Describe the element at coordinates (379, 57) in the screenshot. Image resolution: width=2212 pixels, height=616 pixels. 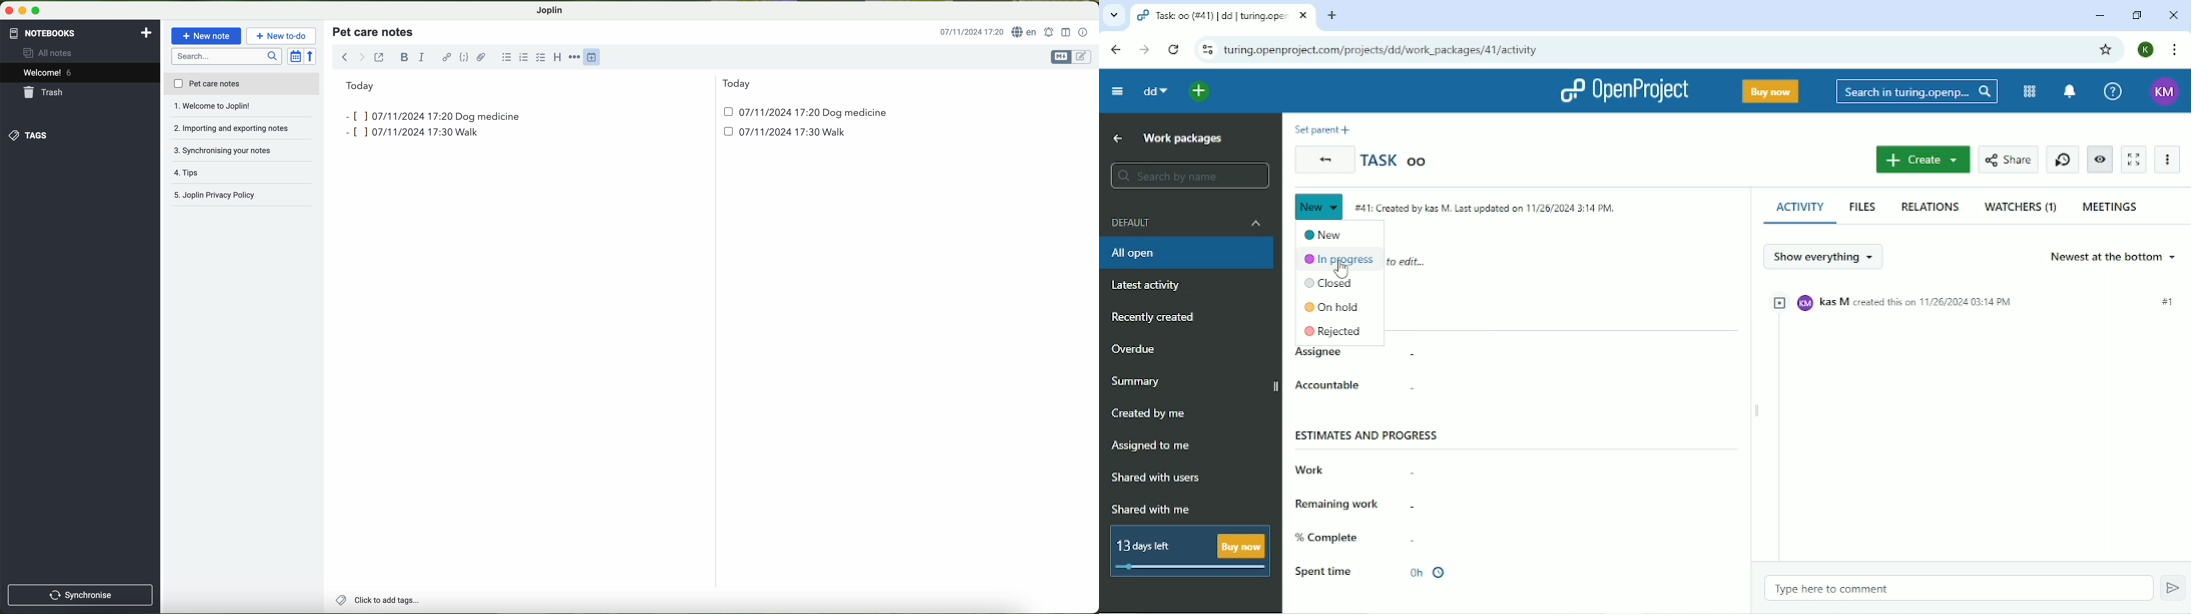
I see `toggle external editing` at that location.